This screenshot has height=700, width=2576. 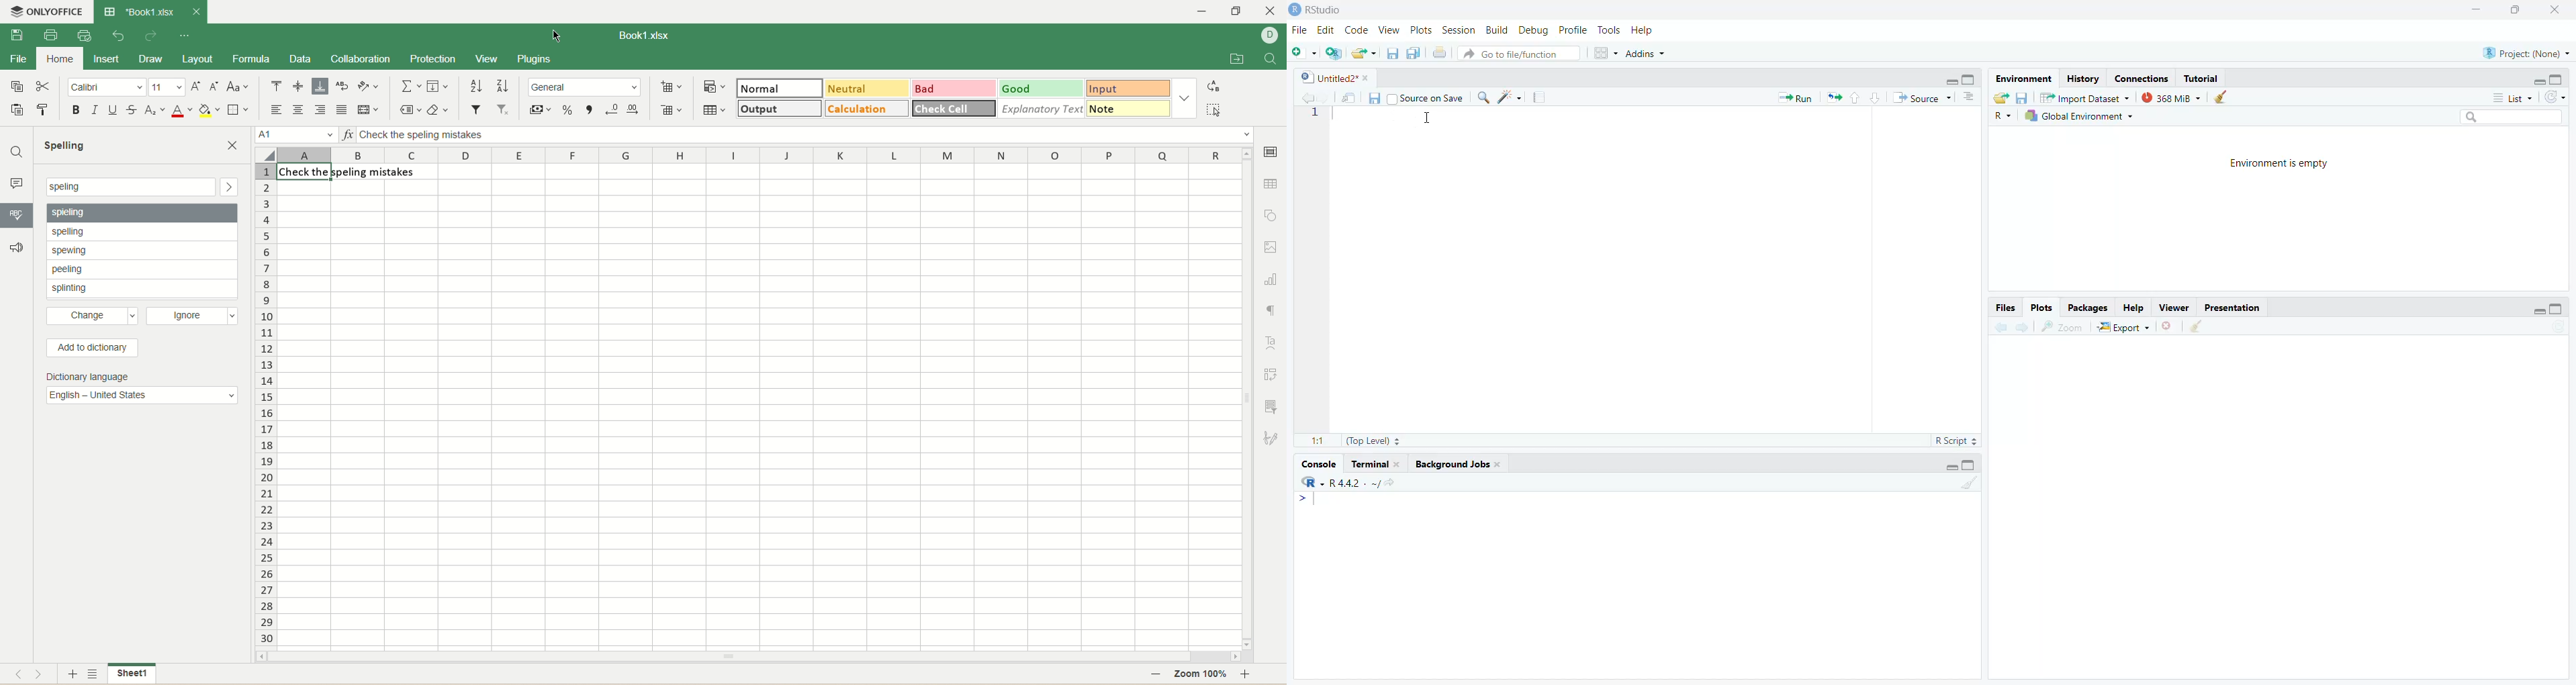 I want to click on zoom, so click(x=2063, y=328).